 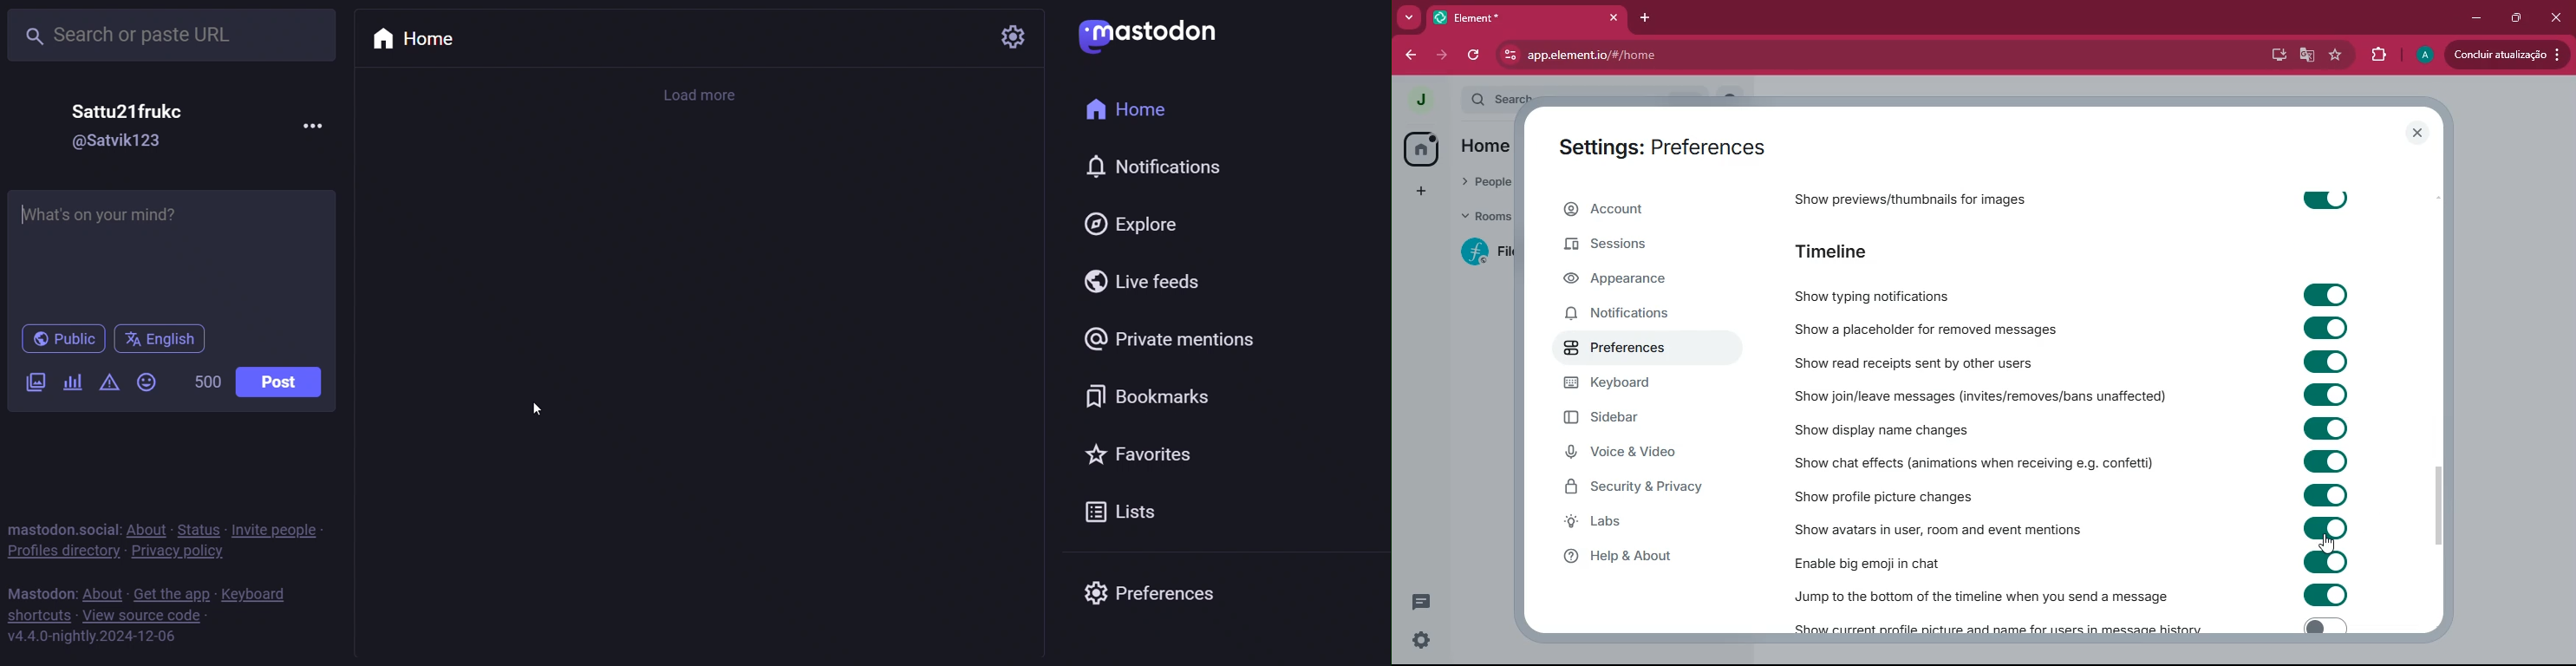 What do you see at coordinates (36, 615) in the screenshot?
I see `shortcuts` at bounding box center [36, 615].